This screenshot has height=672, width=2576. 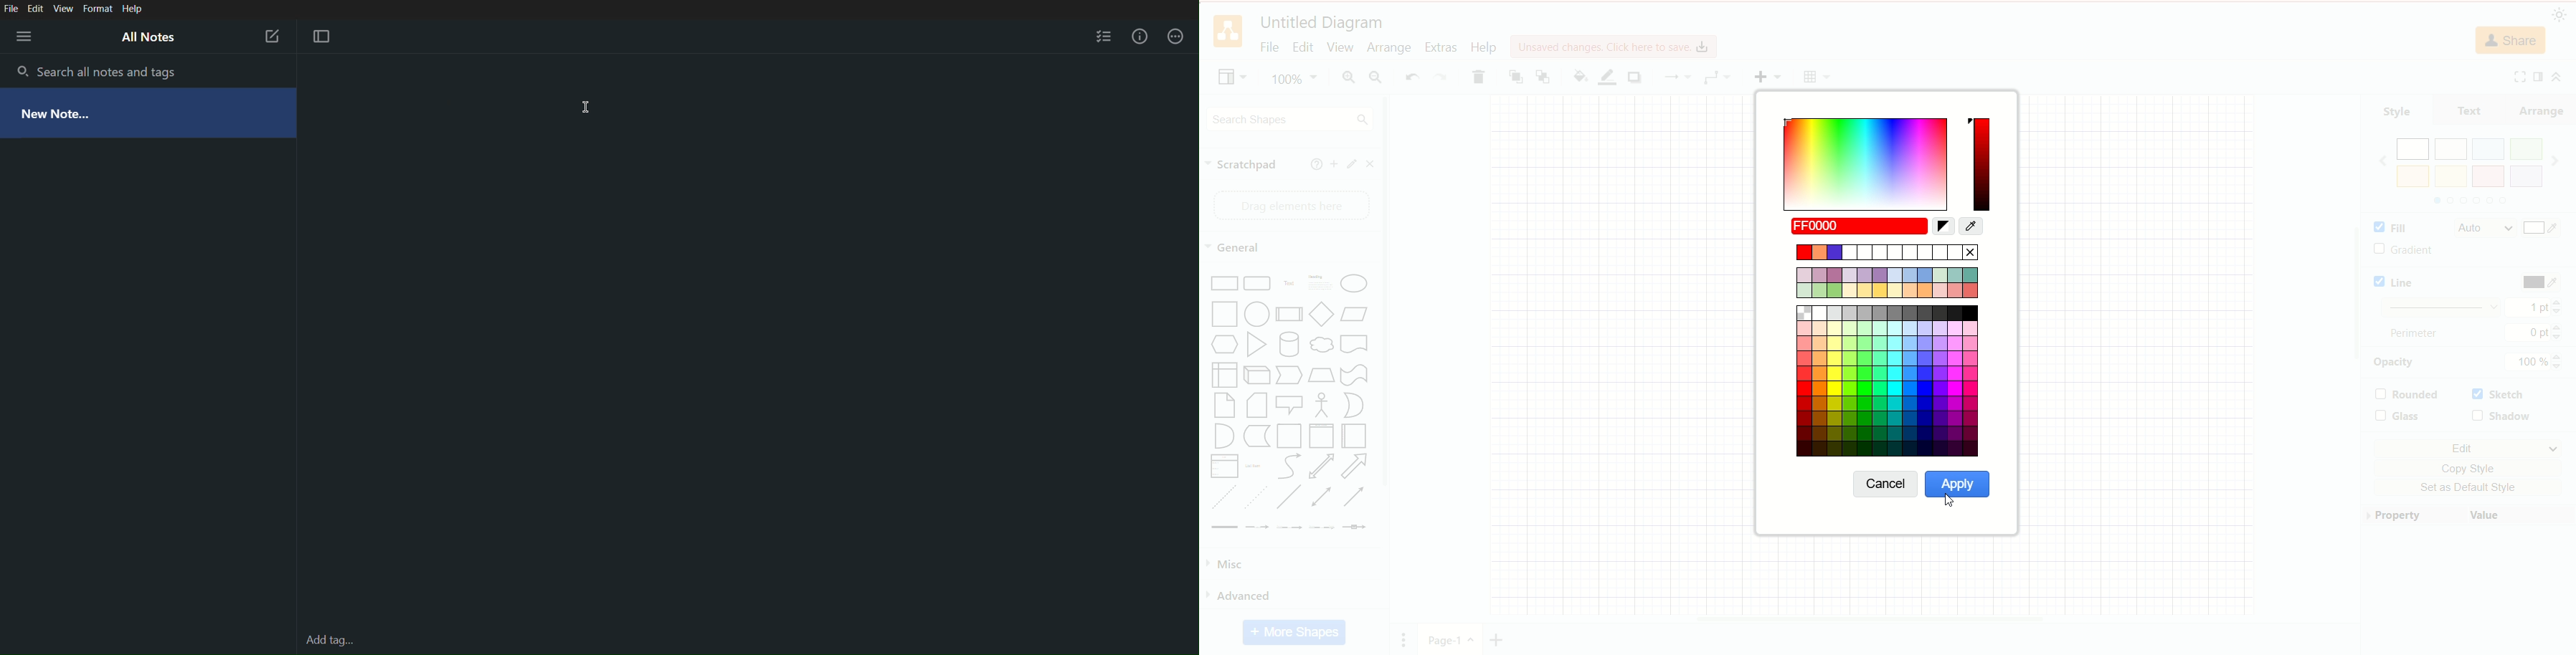 I want to click on Cursor, so click(x=587, y=107).